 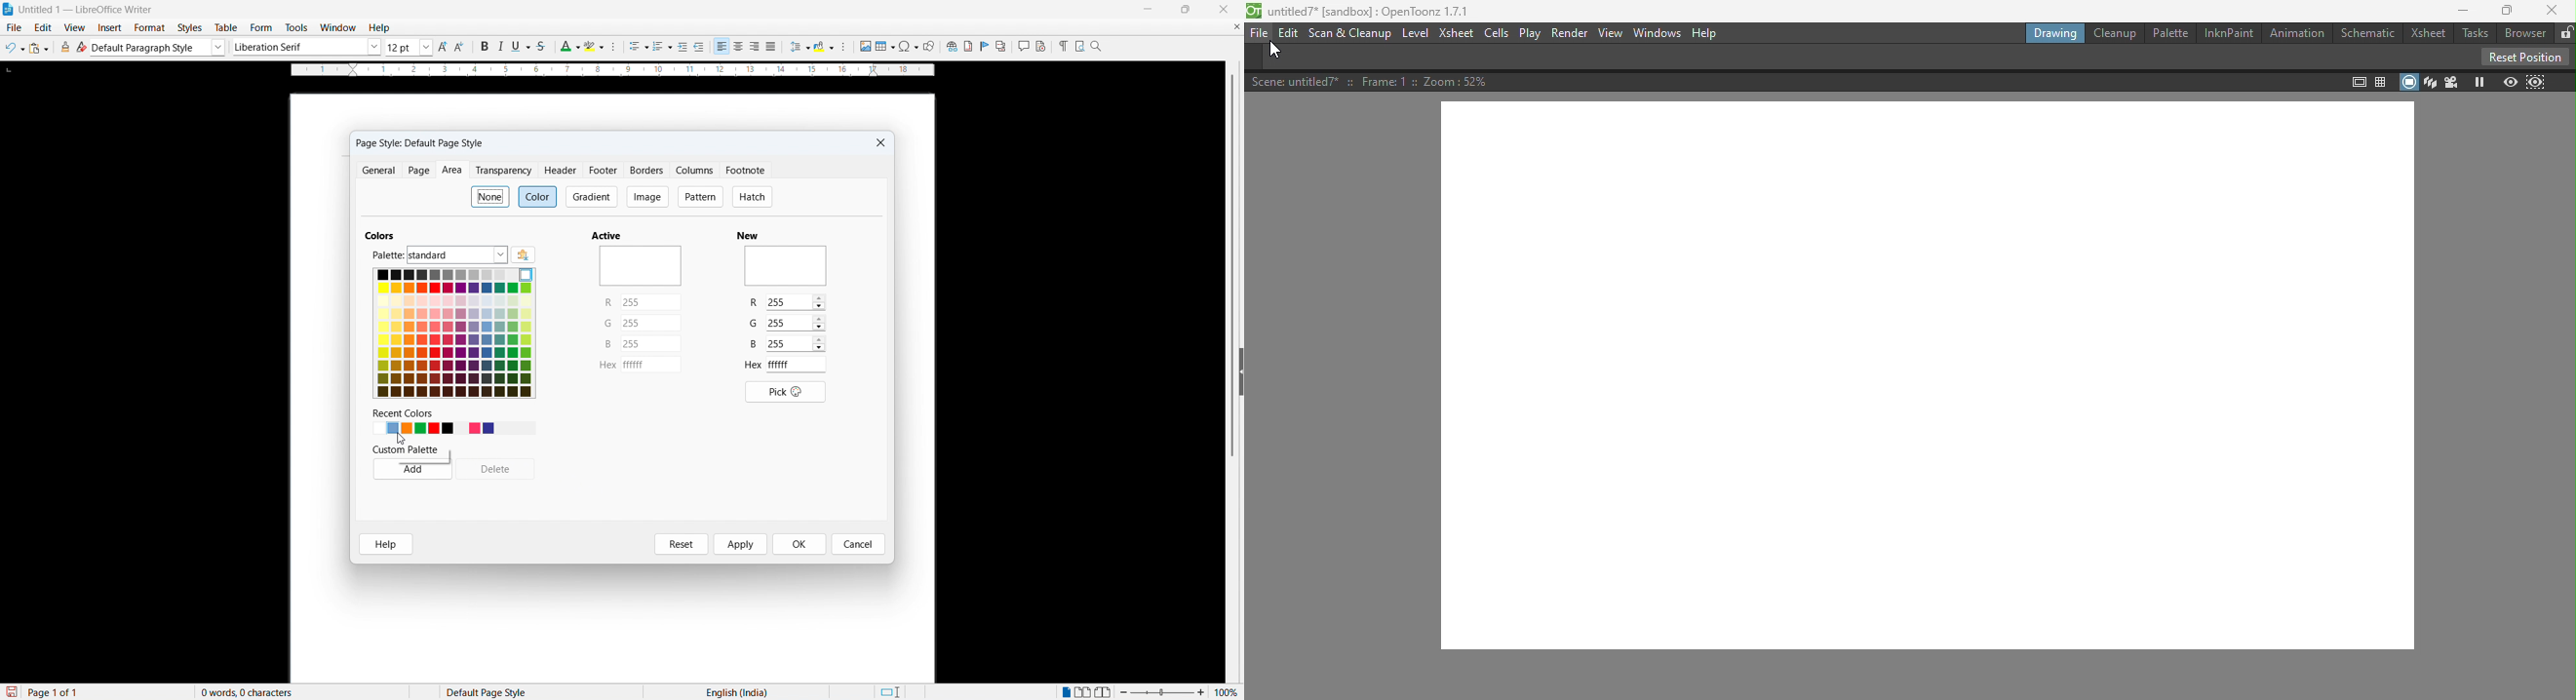 What do you see at coordinates (1023, 46) in the screenshot?
I see `Insert comment ` at bounding box center [1023, 46].